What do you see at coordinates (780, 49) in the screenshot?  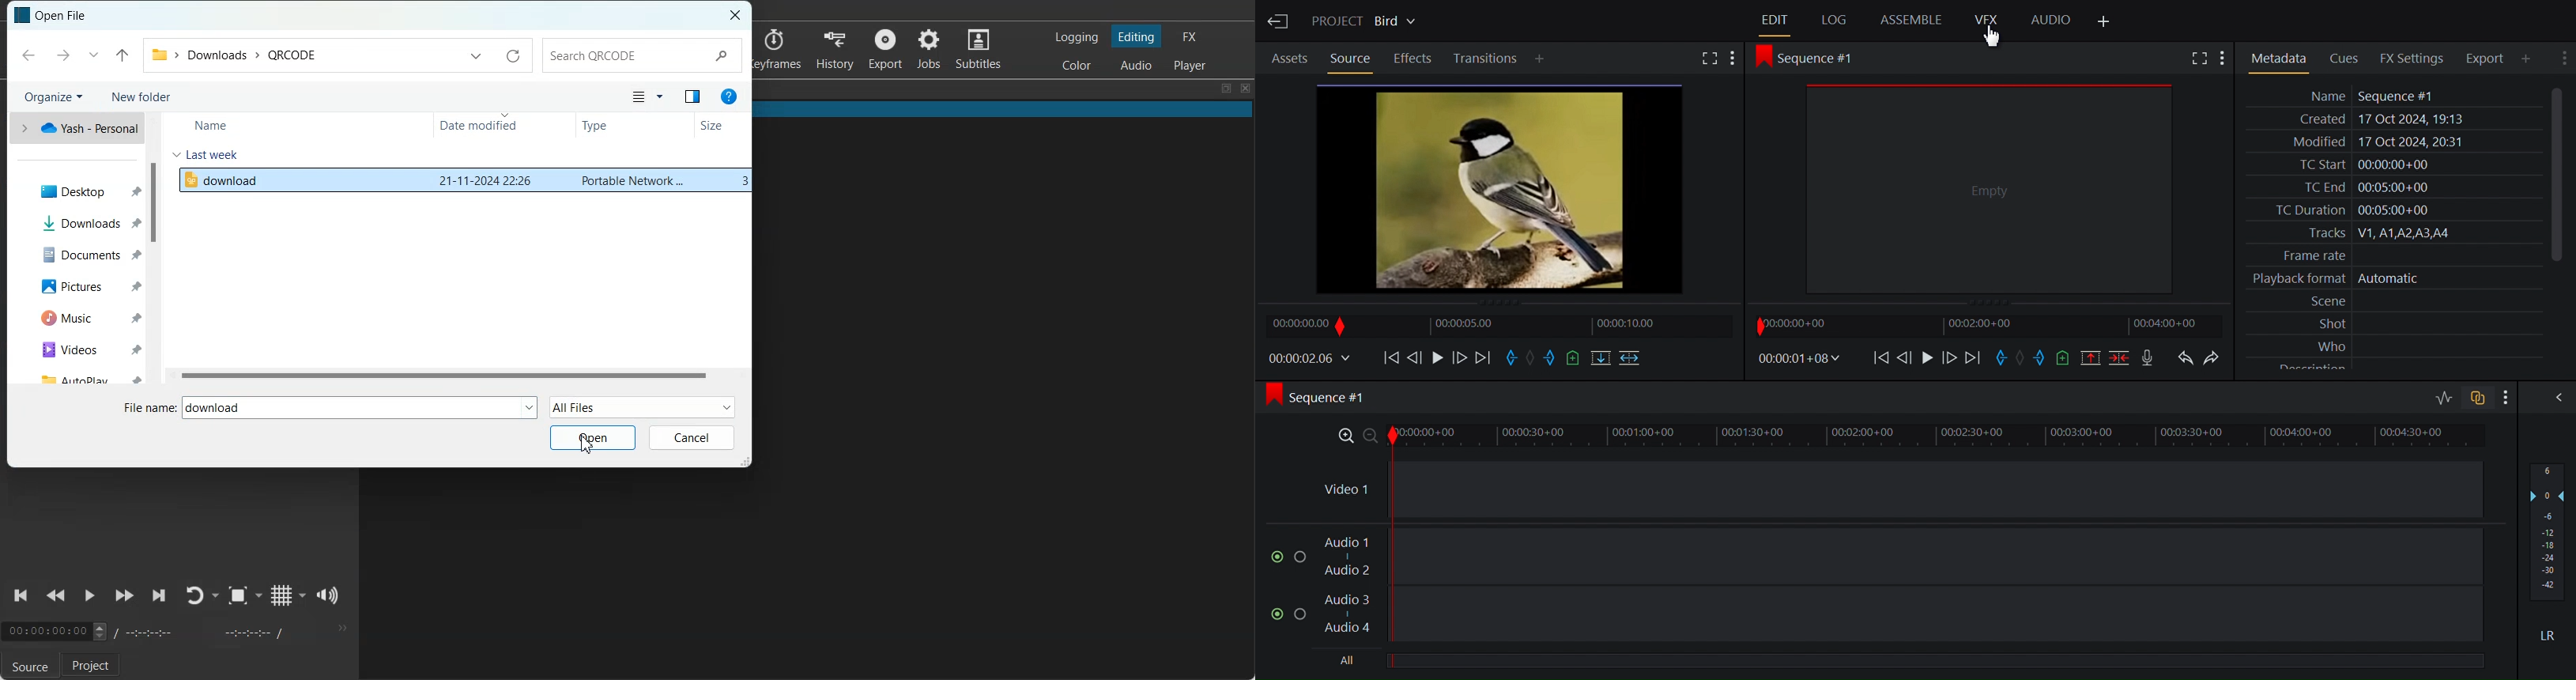 I see `Keyframes` at bounding box center [780, 49].